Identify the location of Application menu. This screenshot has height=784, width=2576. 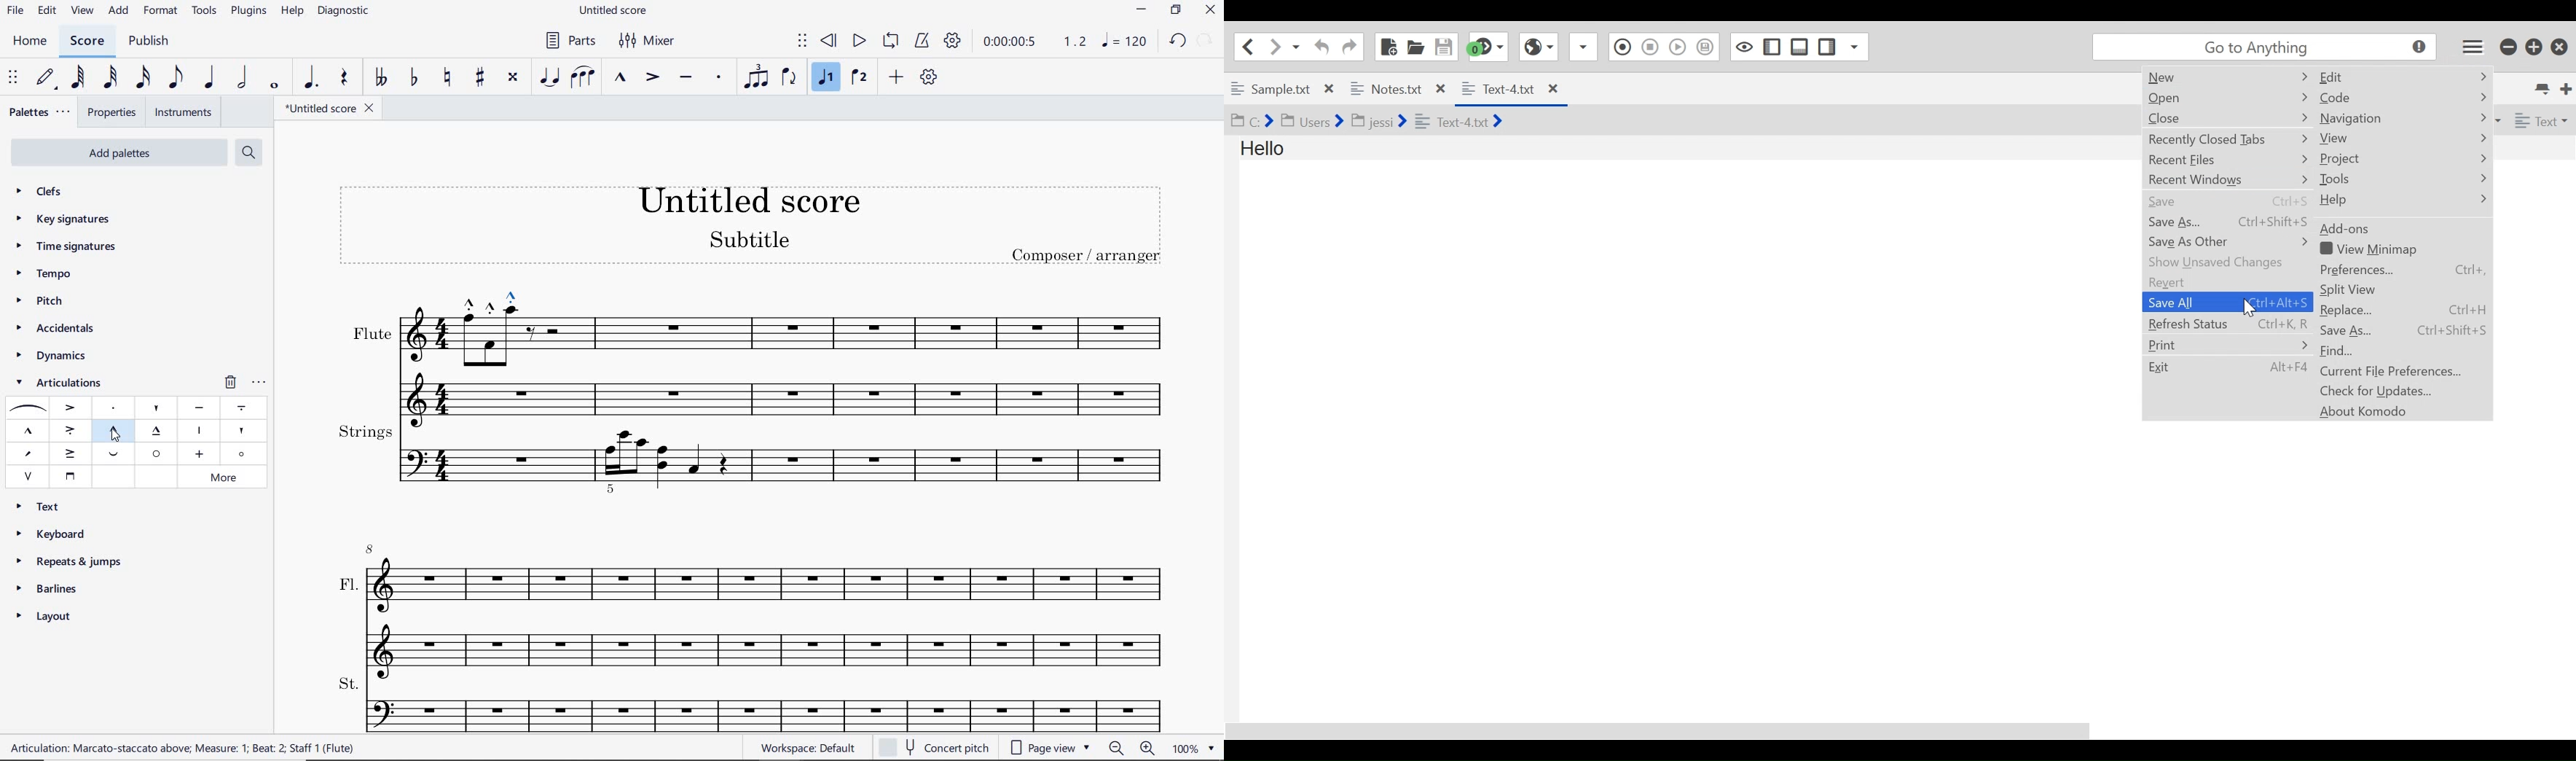
(2472, 47).